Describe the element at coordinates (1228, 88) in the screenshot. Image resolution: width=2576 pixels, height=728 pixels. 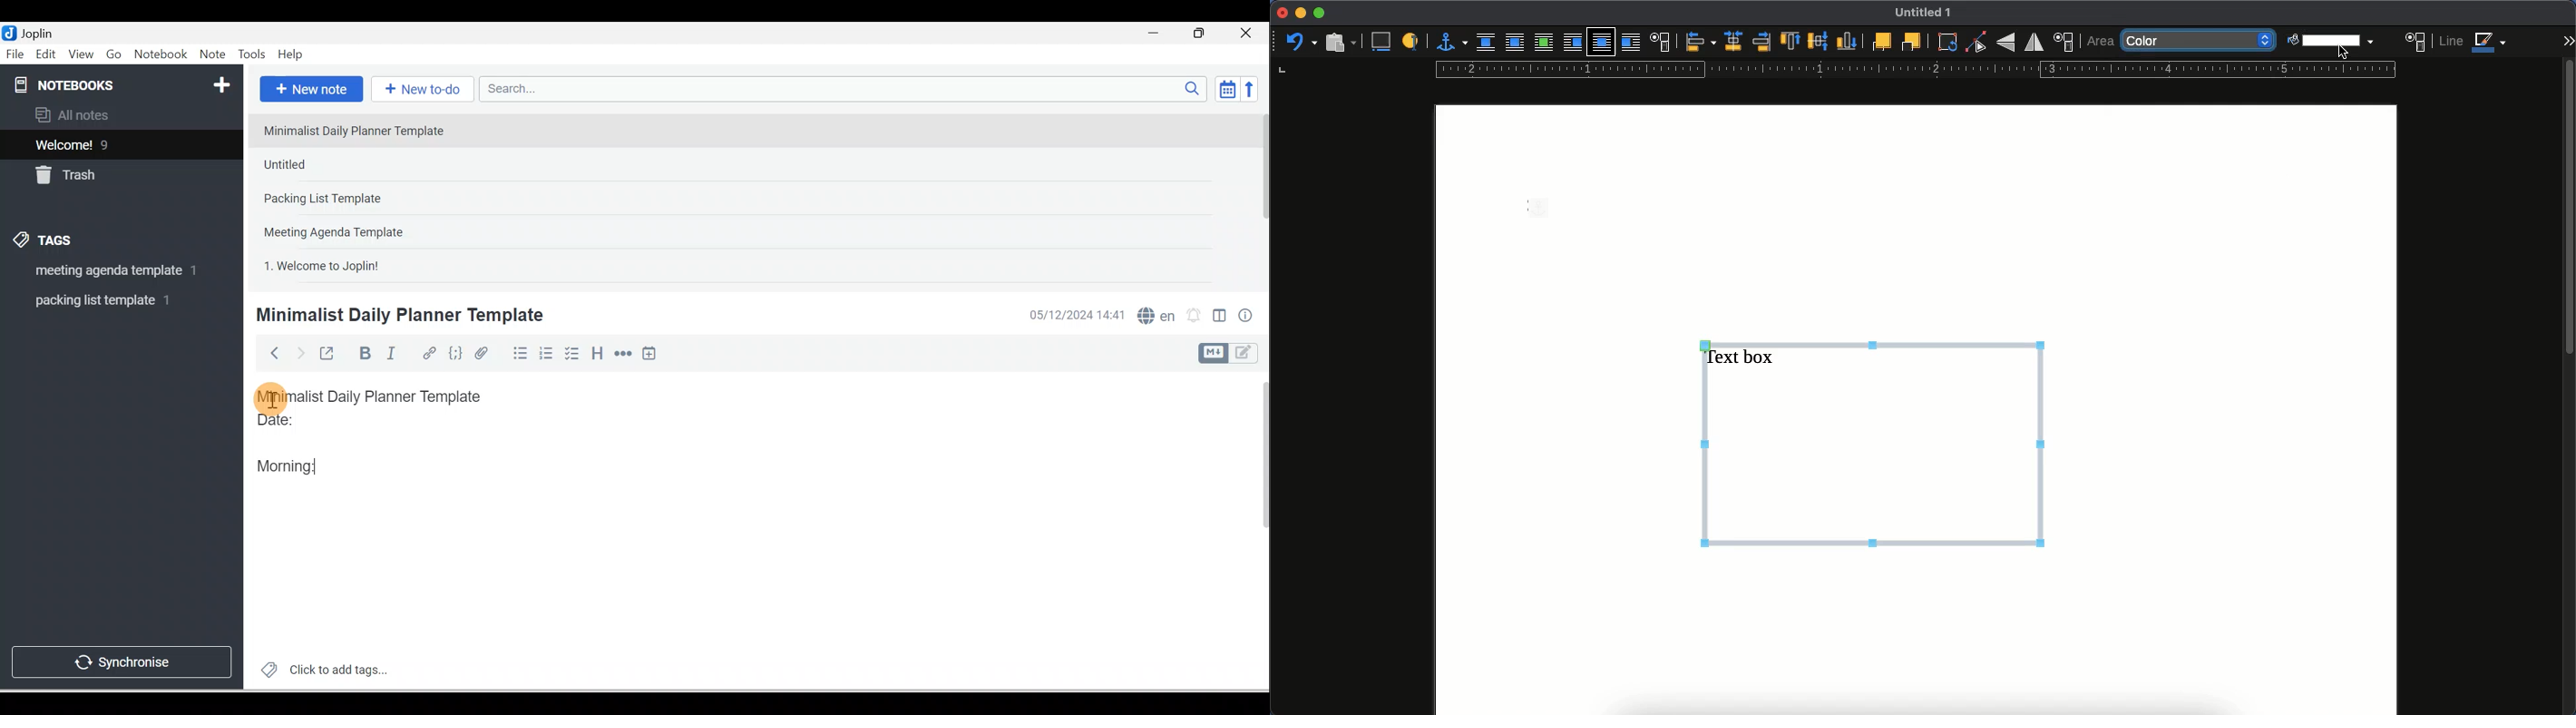
I see `Toggle sort order` at that location.